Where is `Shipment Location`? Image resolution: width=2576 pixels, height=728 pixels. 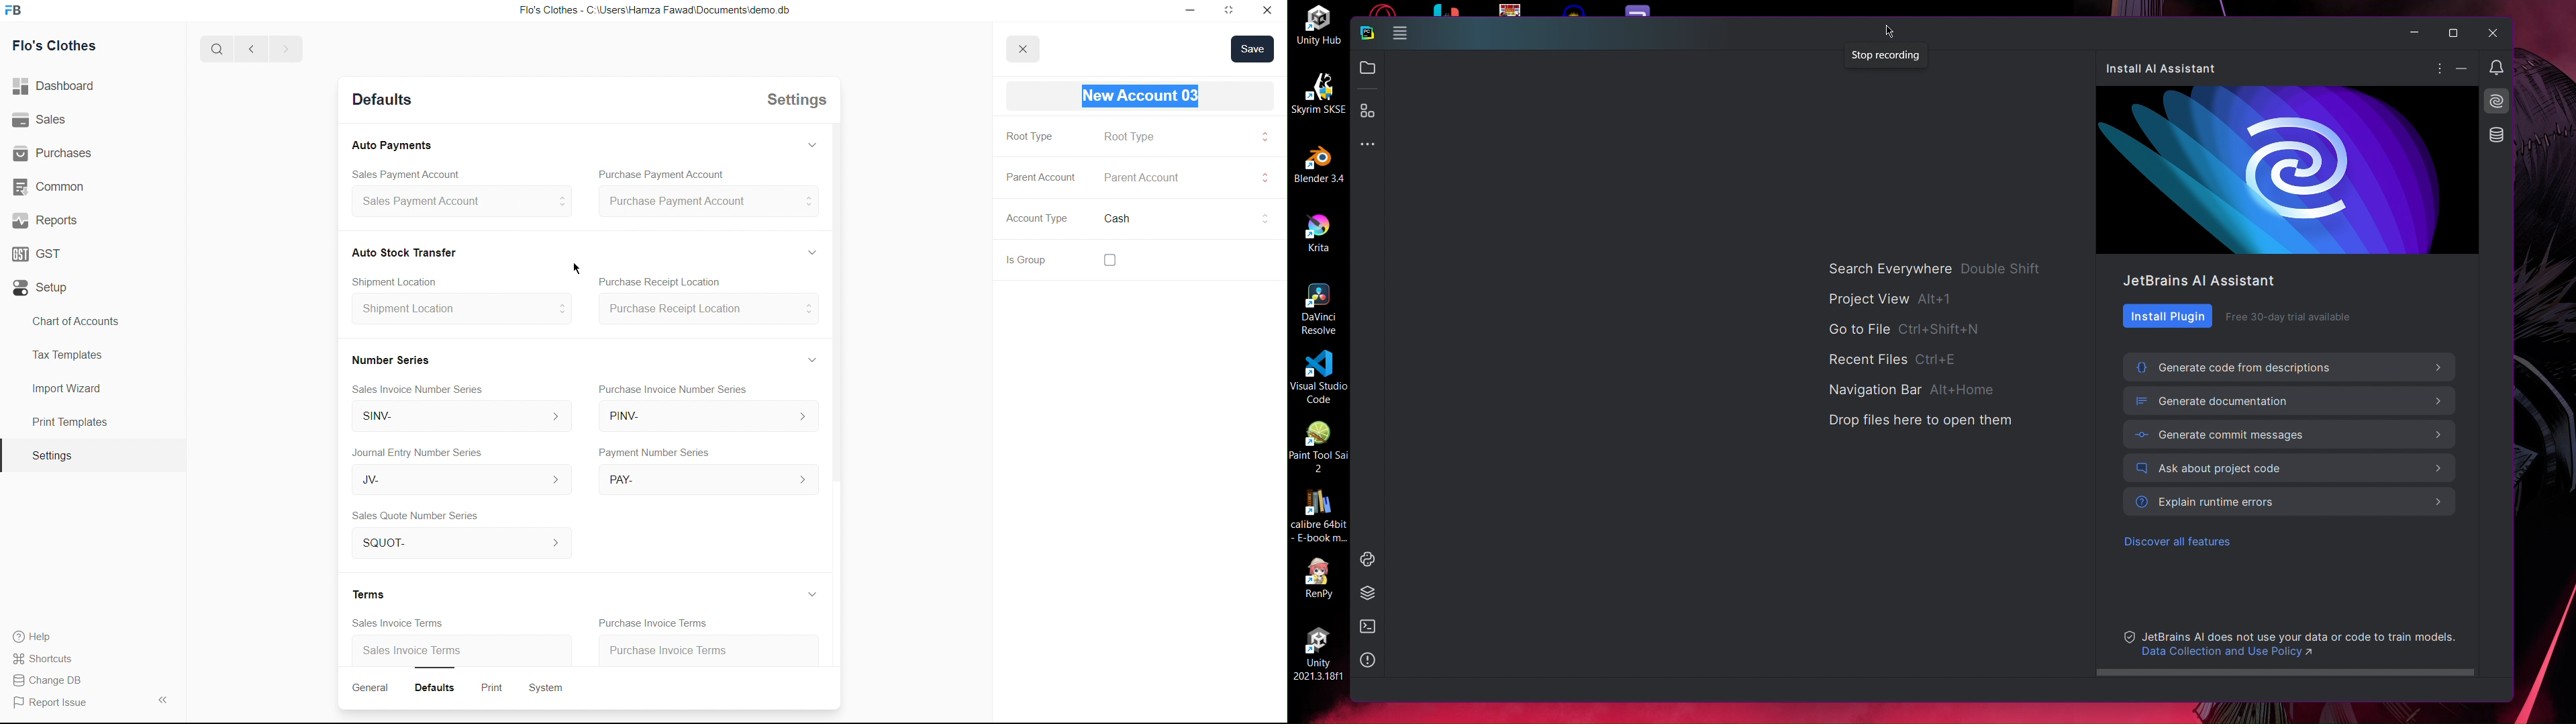 Shipment Location is located at coordinates (460, 314).